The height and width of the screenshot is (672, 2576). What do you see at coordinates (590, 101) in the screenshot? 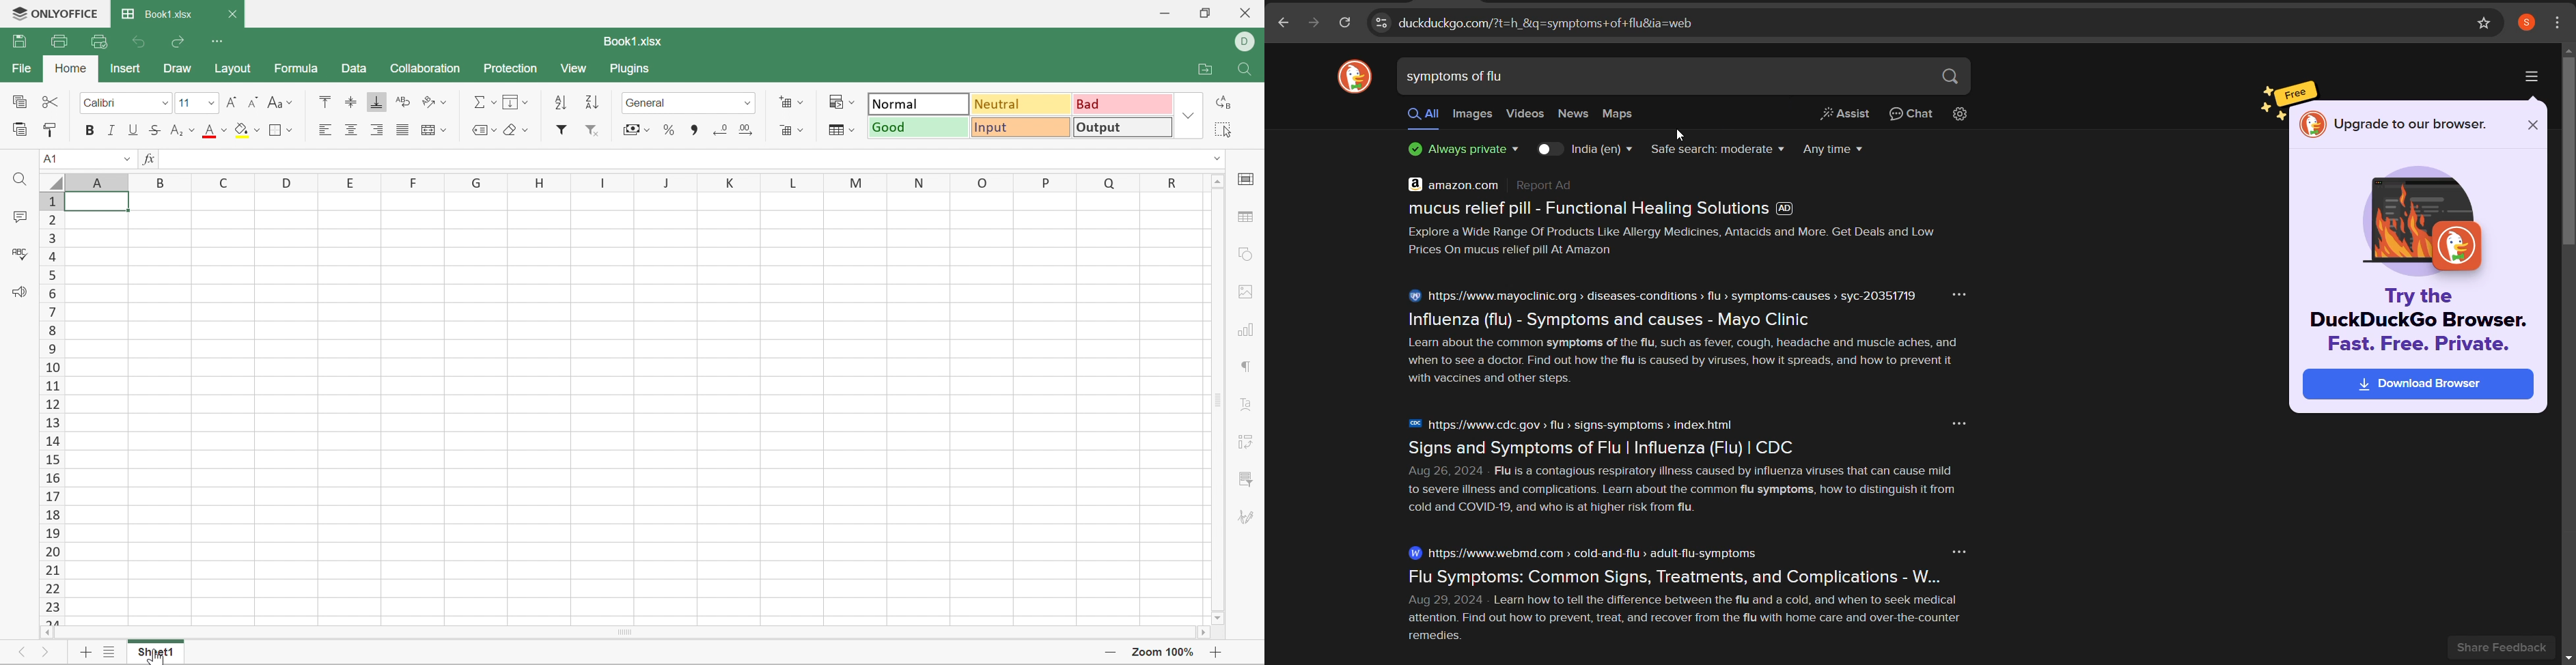
I see `Sort descending` at bounding box center [590, 101].